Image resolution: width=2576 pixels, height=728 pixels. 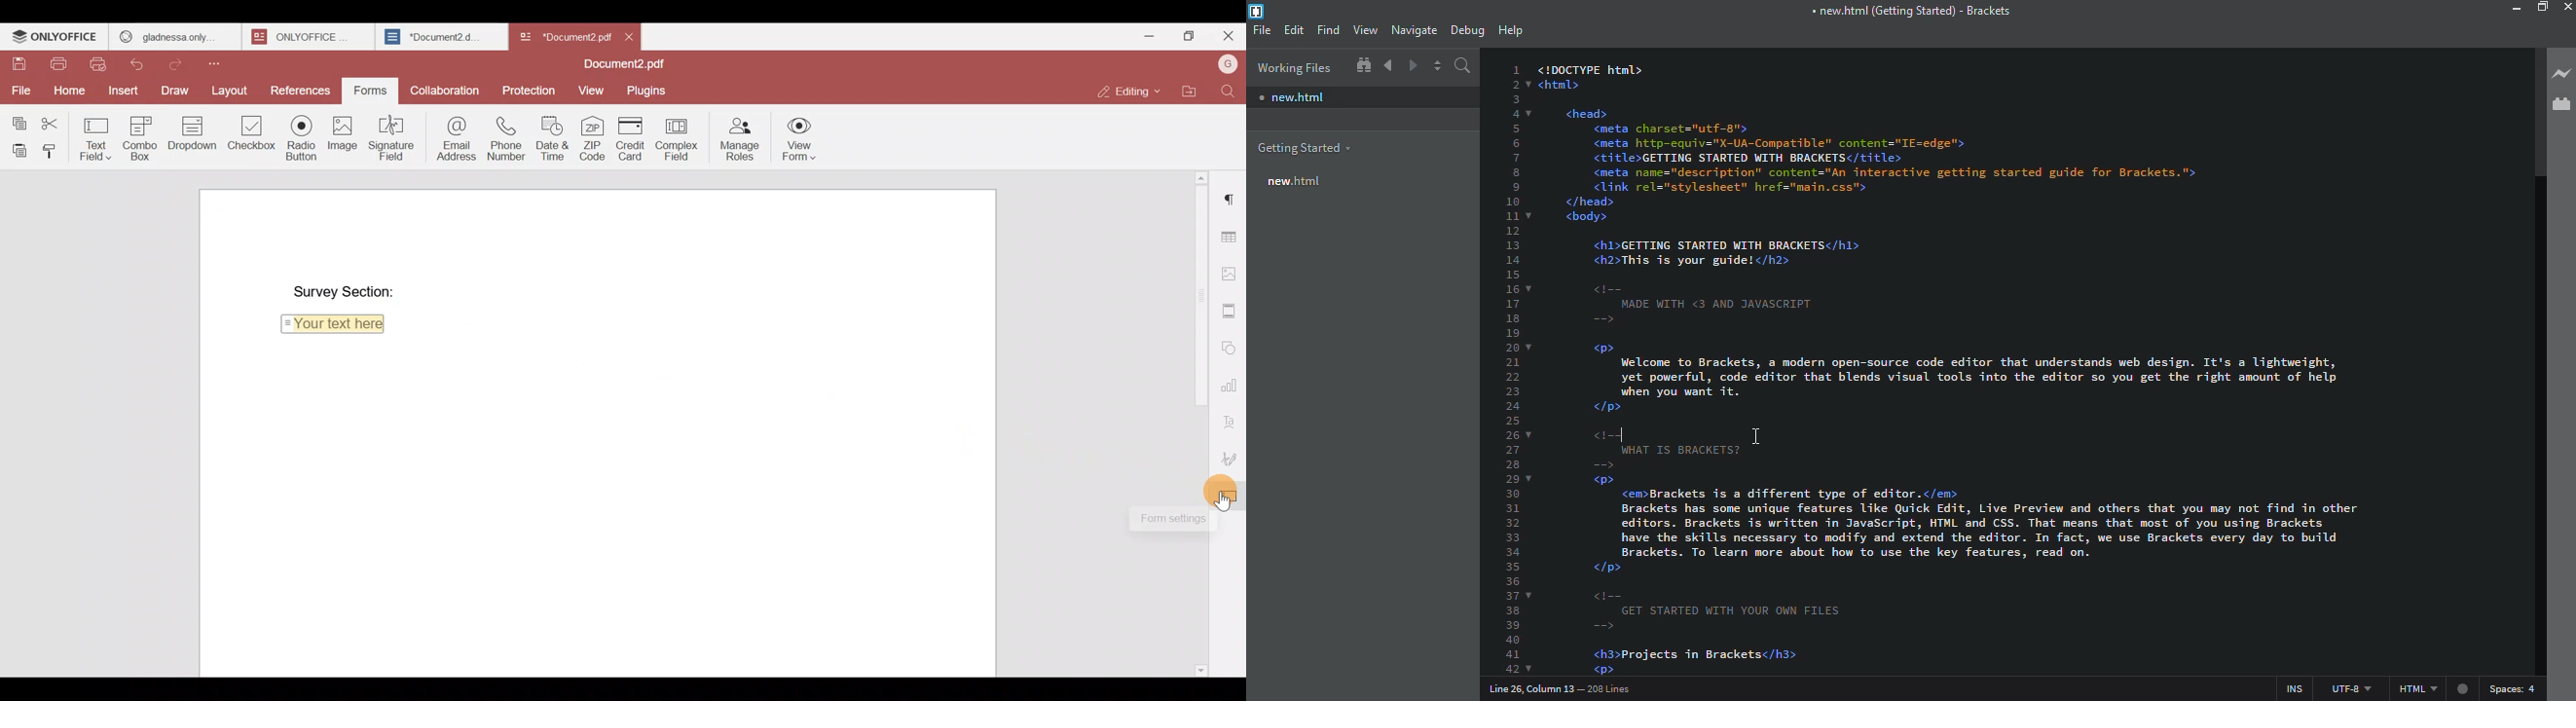 I want to click on Form settings, so click(x=1230, y=498).